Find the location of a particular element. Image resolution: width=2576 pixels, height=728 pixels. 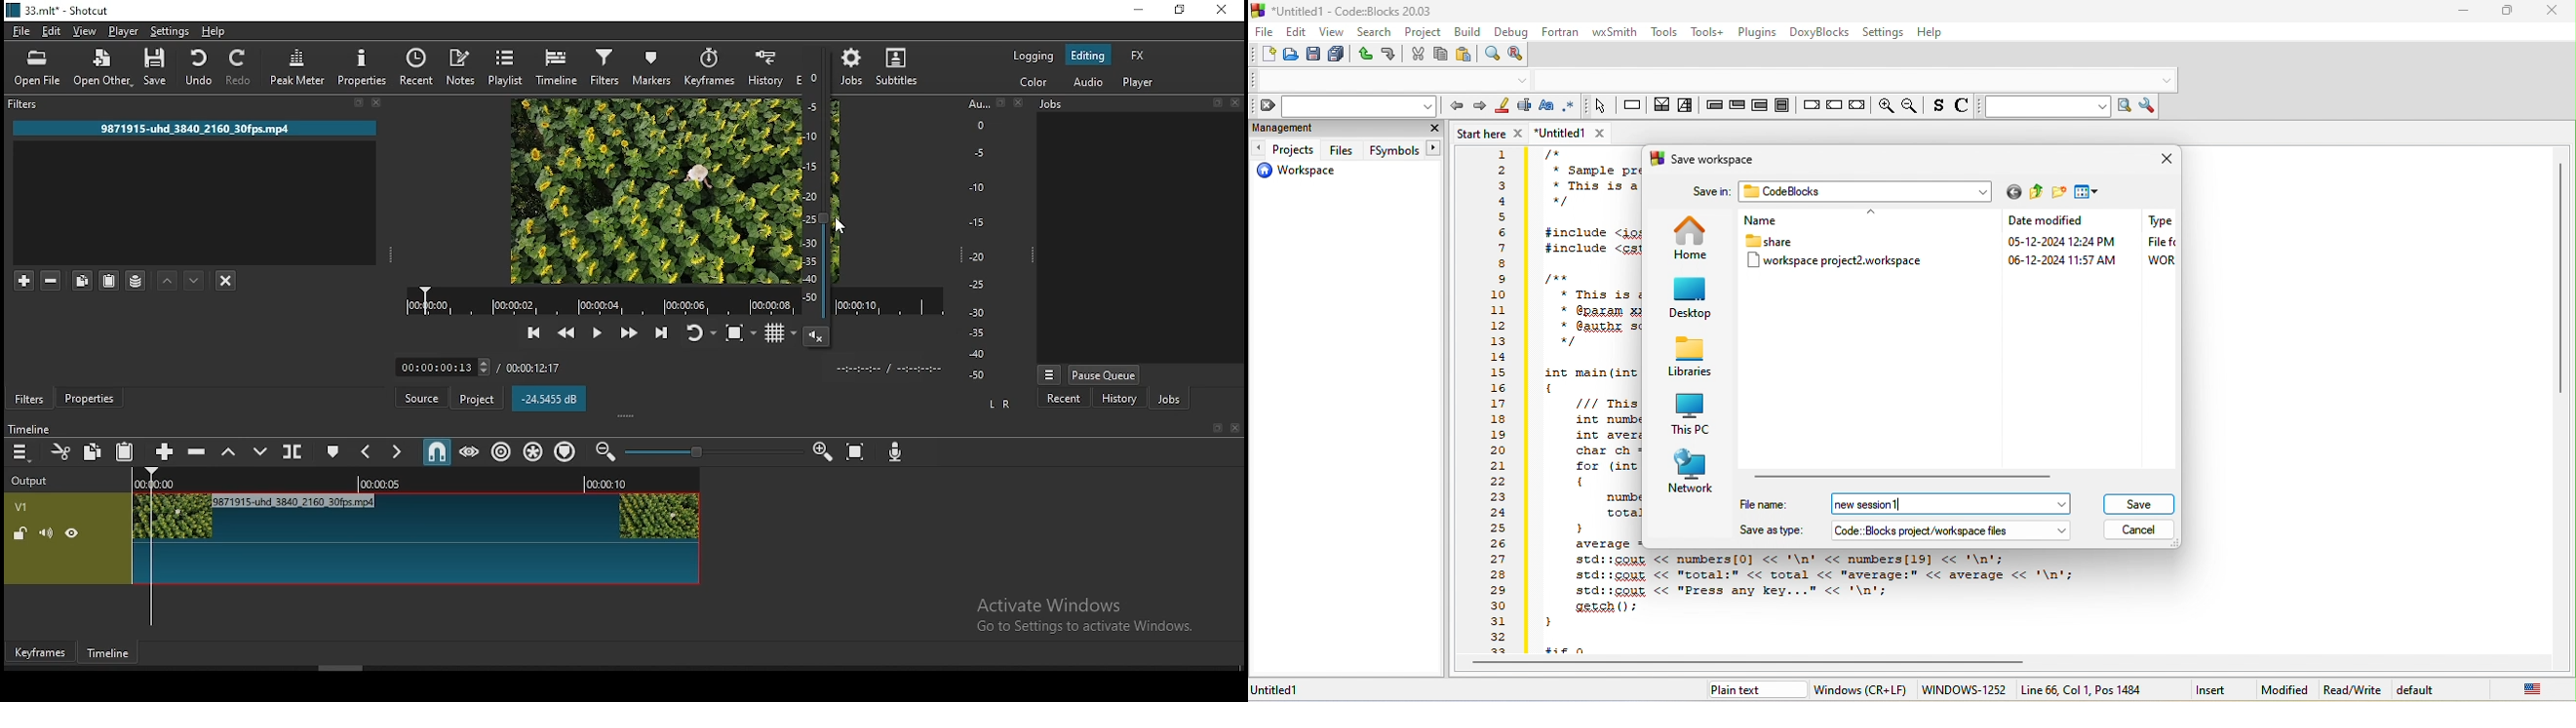

open file is located at coordinates (38, 70).